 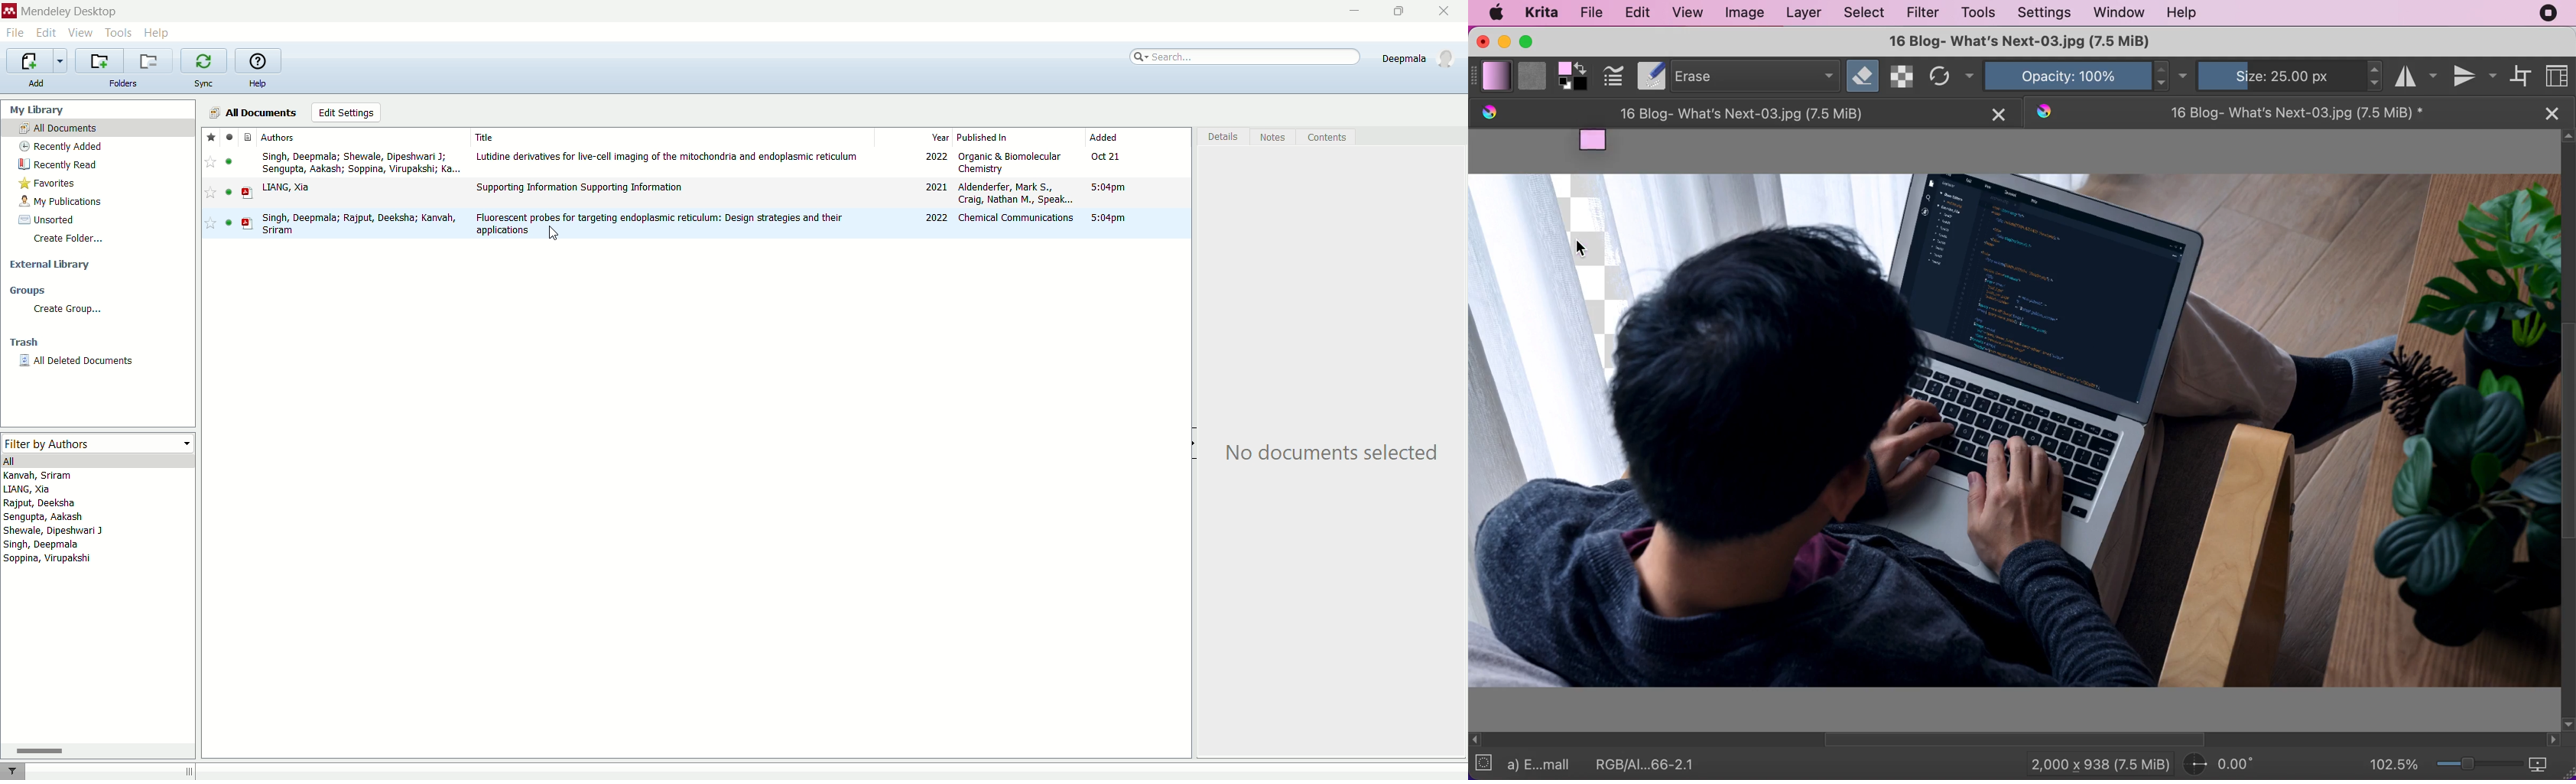 What do you see at coordinates (39, 109) in the screenshot?
I see `my library` at bounding box center [39, 109].